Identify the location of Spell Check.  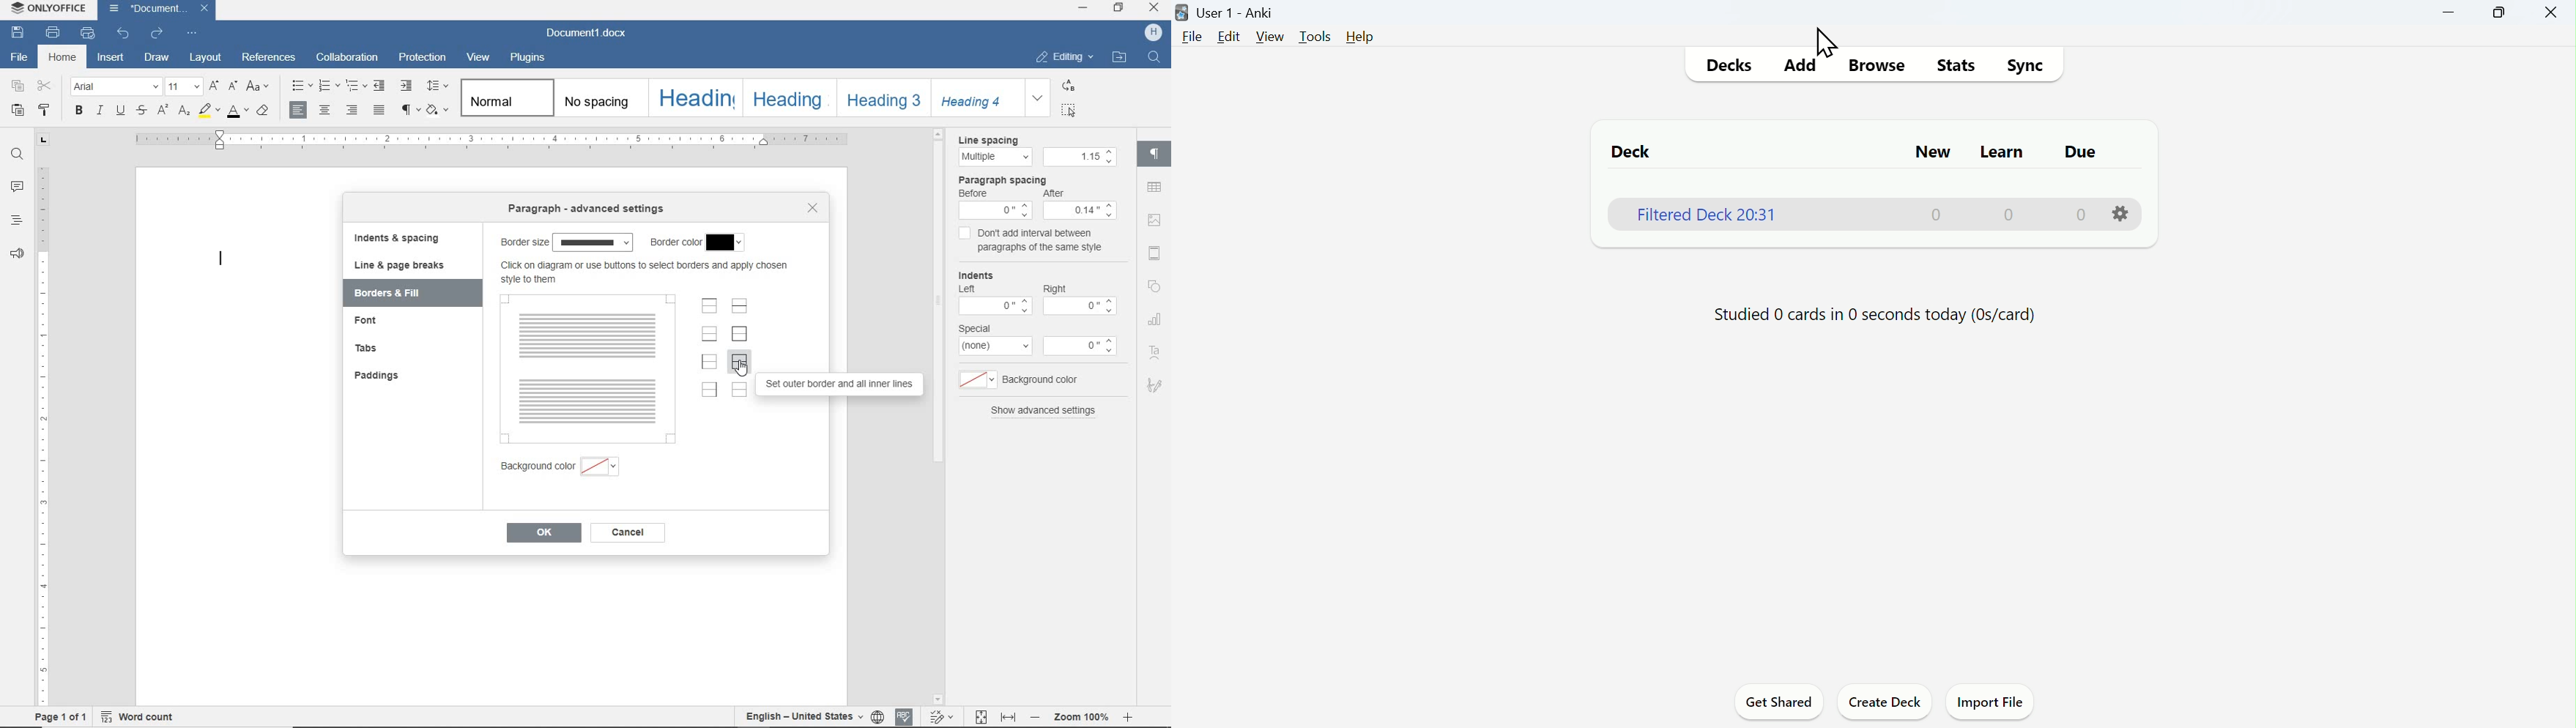
(906, 715).